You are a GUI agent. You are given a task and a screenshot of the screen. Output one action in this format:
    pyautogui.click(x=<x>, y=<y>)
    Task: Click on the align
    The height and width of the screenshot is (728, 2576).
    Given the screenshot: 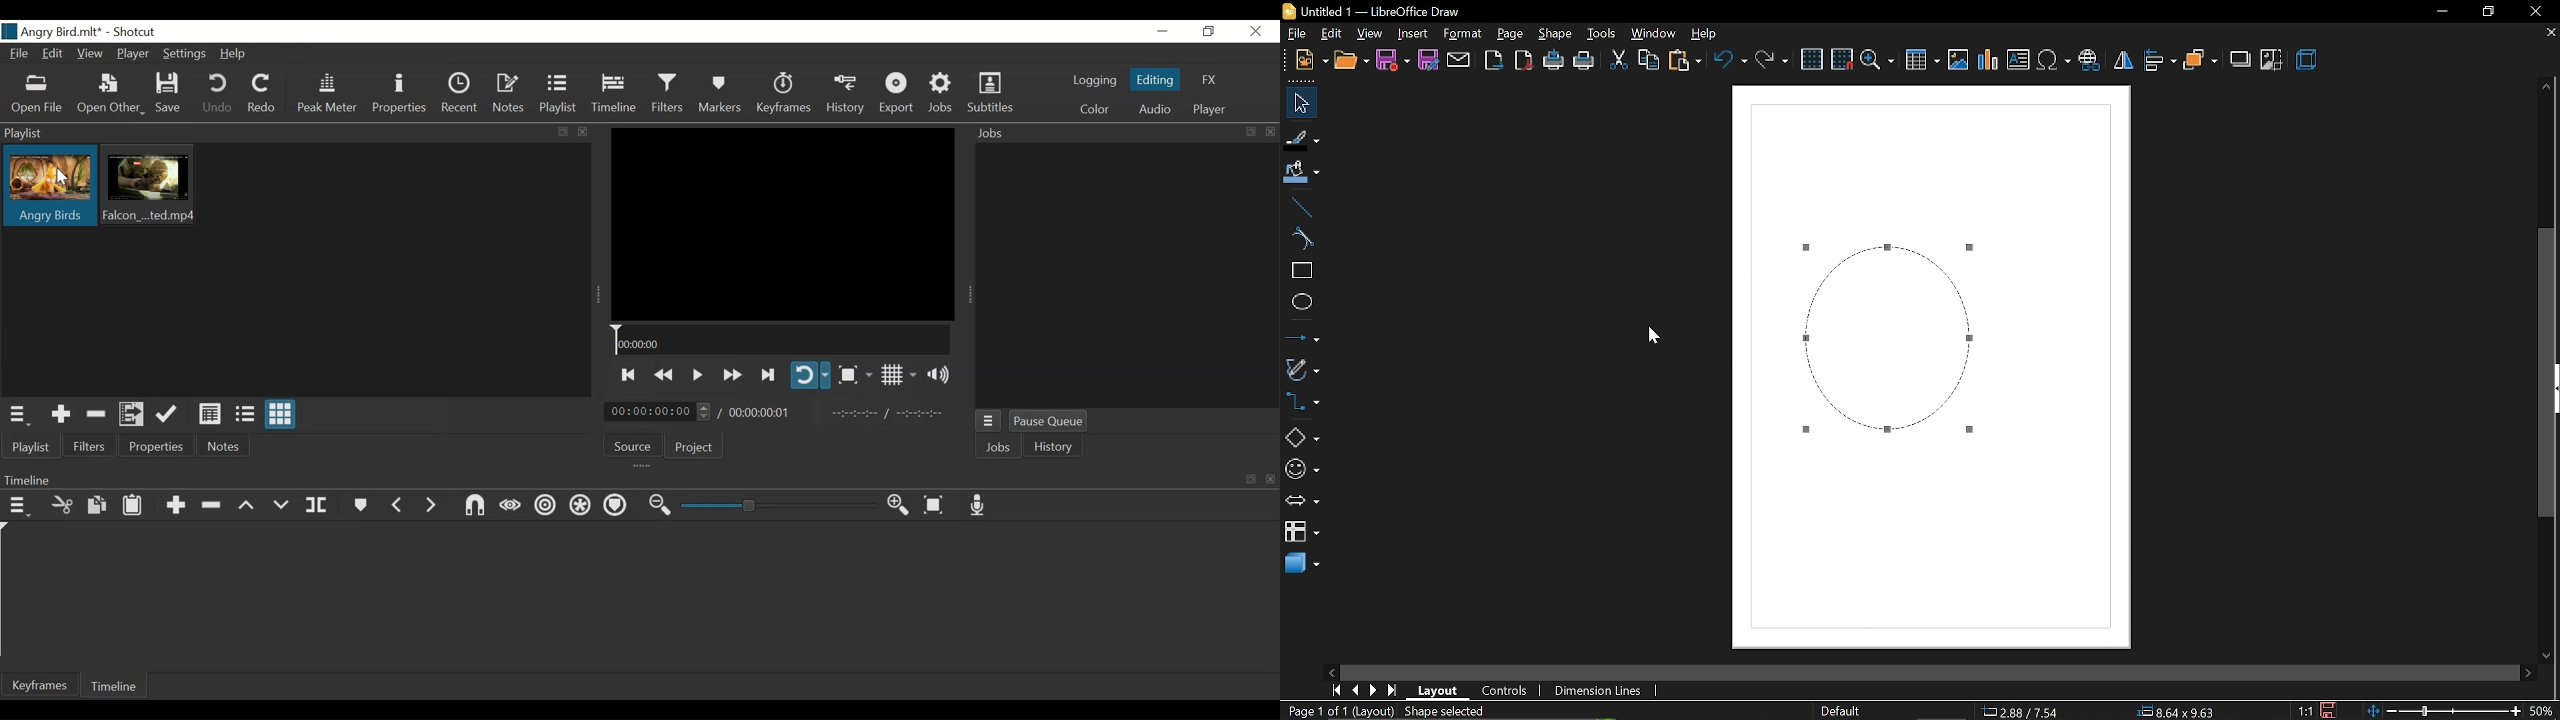 What is the action you would take?
    pyautogui.click(x=2161, y=60)
    